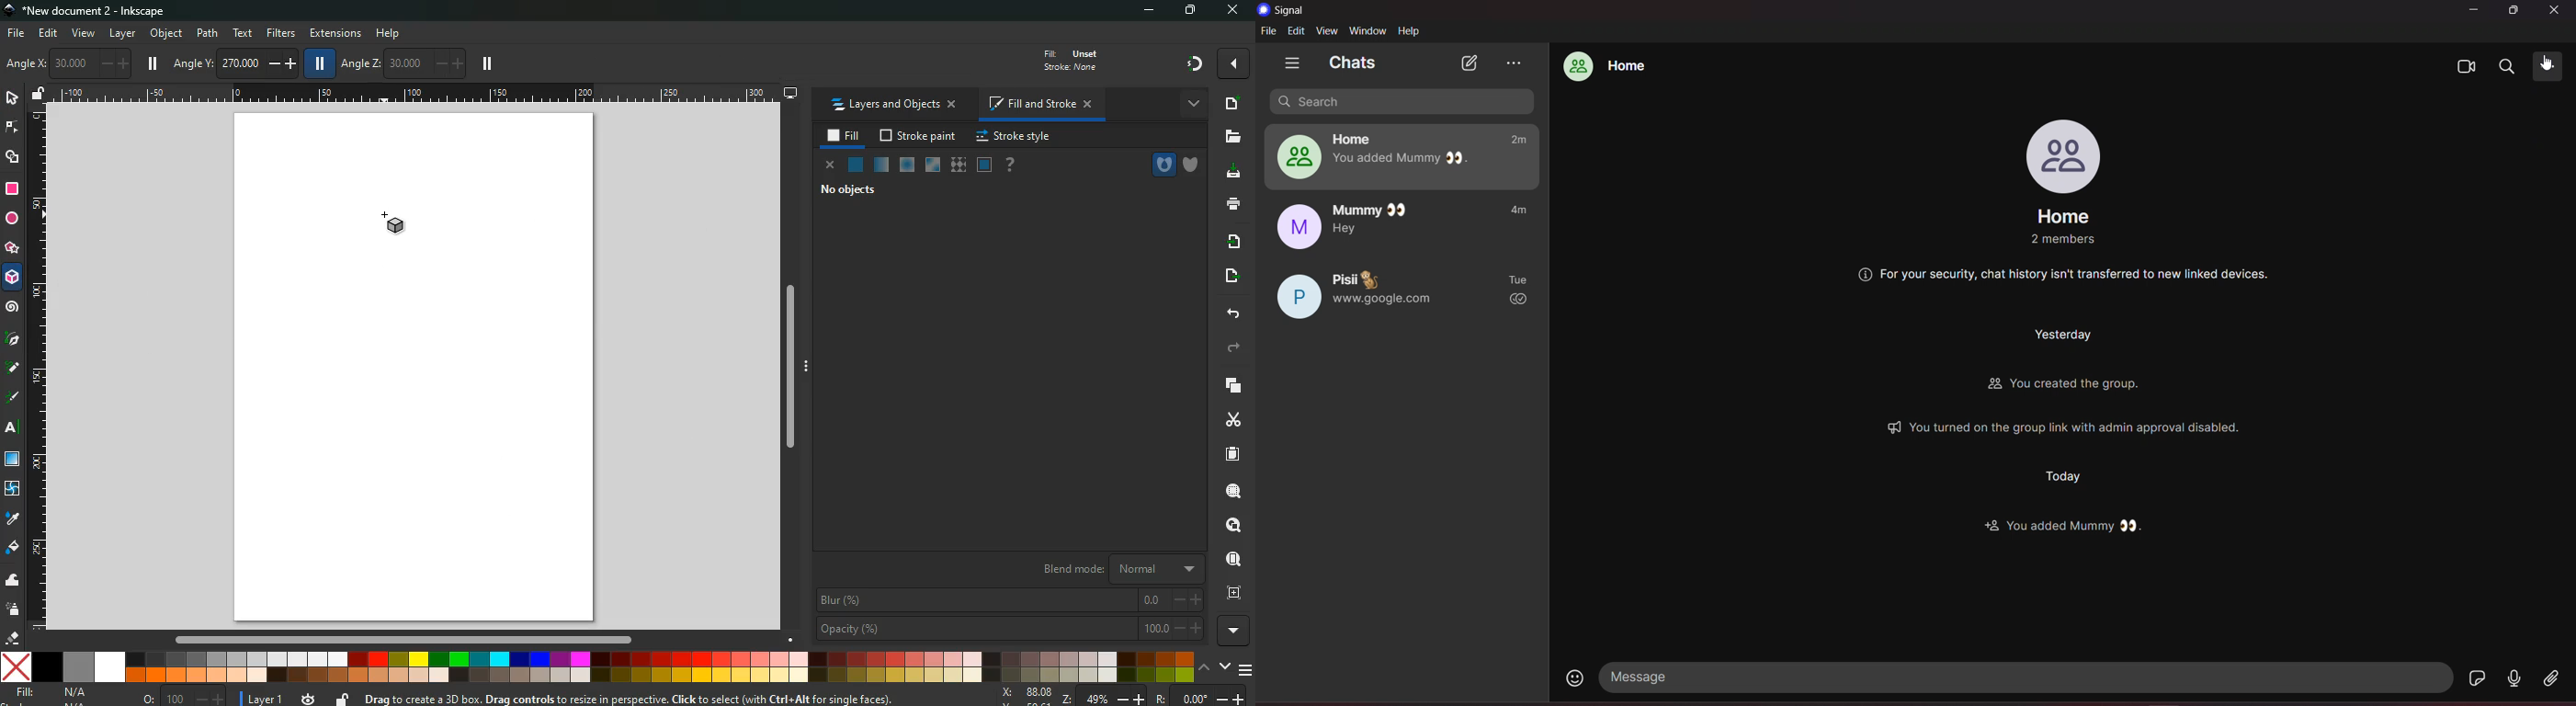 This screenshot has width=2576, height=728. I want to click on fill, so click(13, 548).